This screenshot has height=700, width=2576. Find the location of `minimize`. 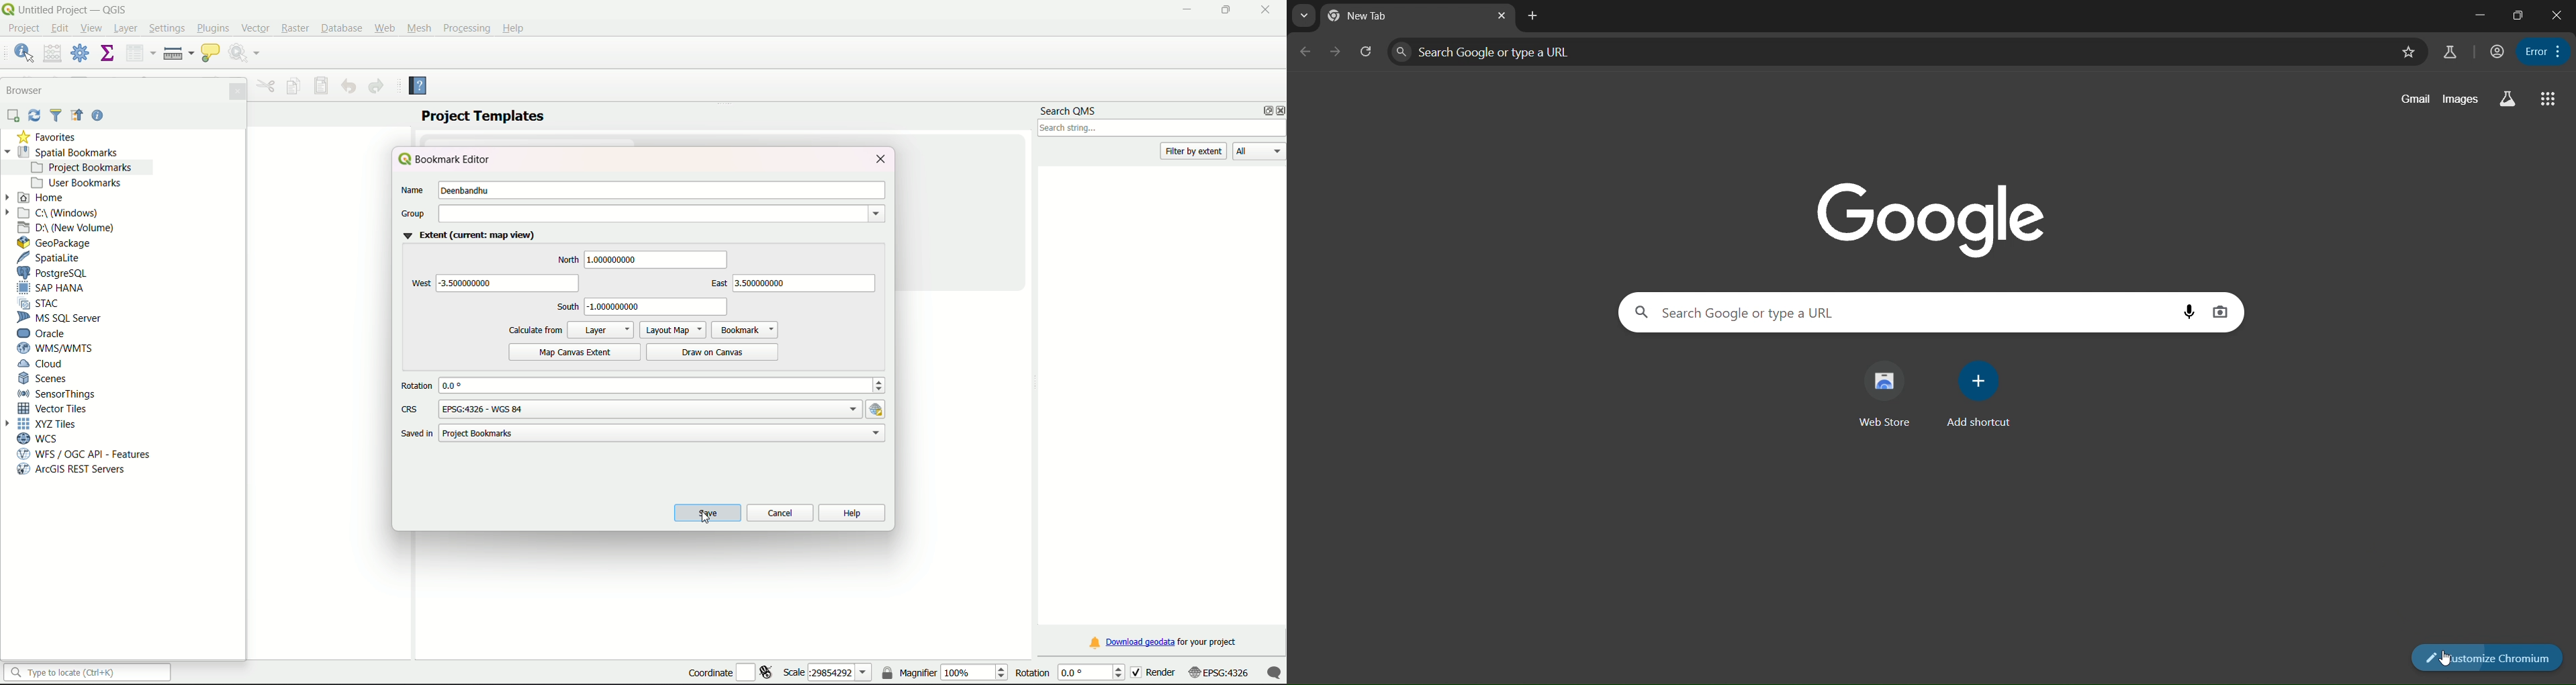

minimize is located at coordinates (2477, 15).